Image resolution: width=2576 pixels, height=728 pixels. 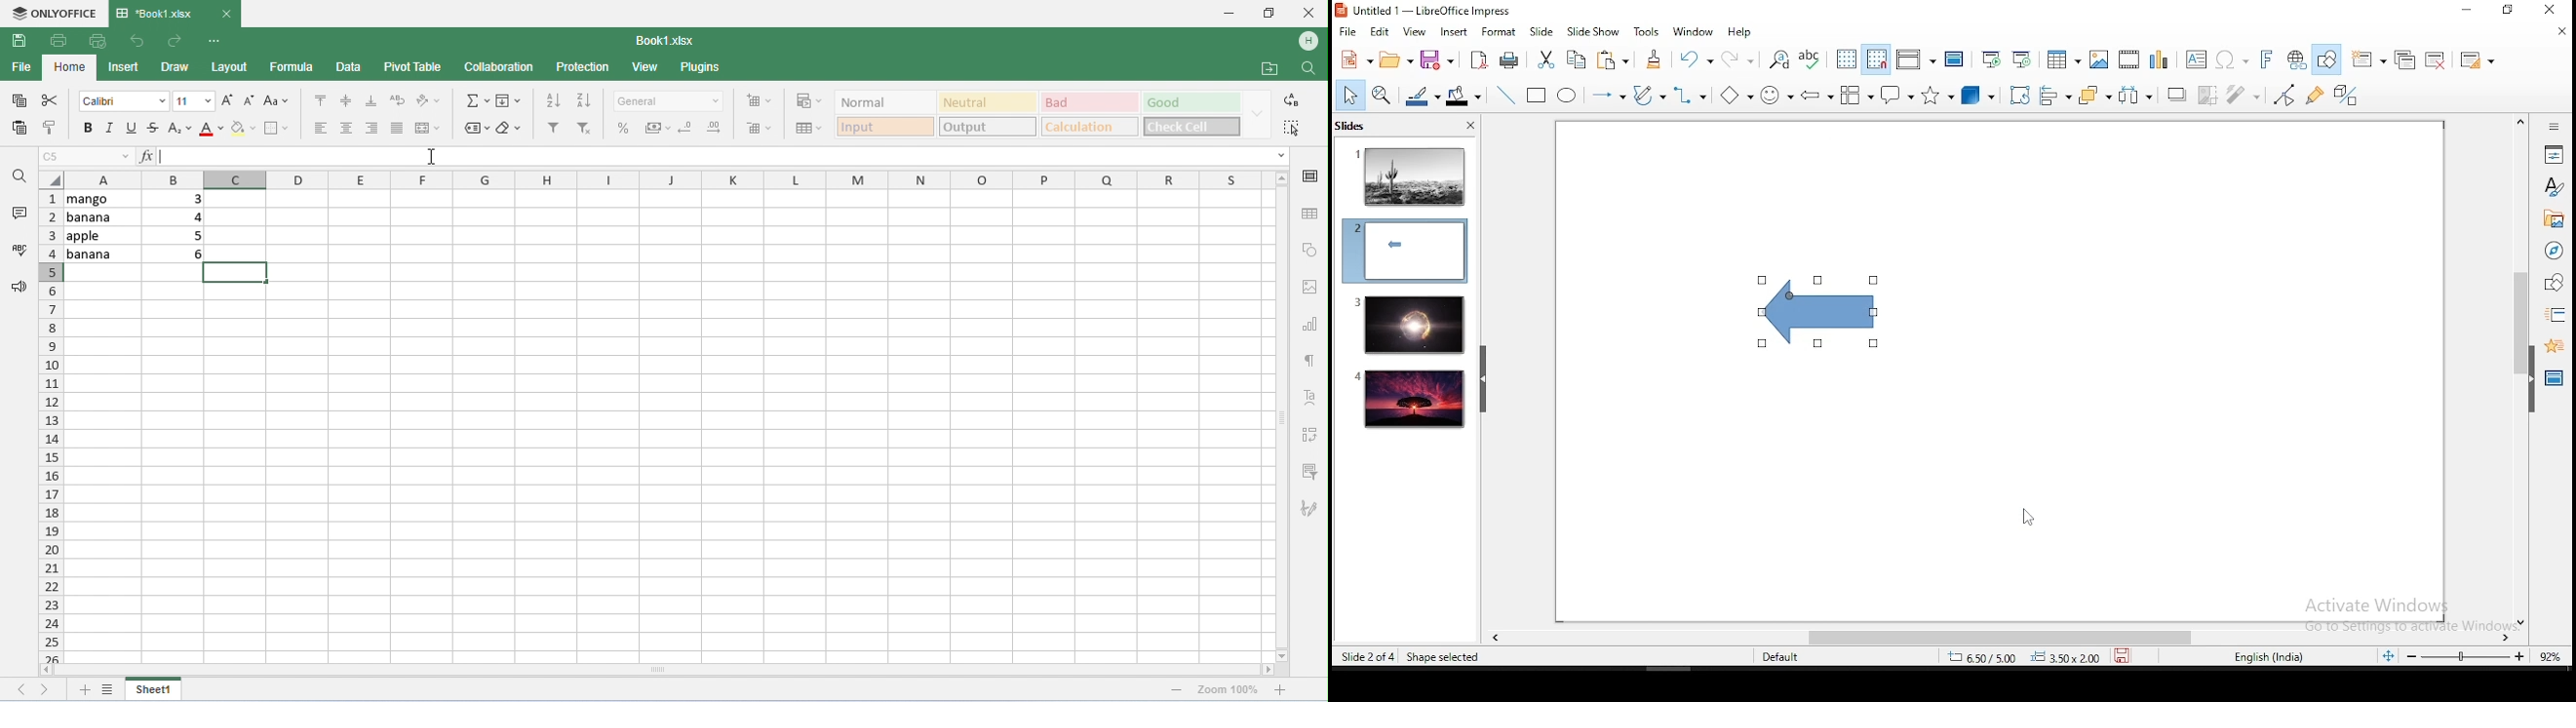 I want to click on text settings, so click(x=1307, y=397).